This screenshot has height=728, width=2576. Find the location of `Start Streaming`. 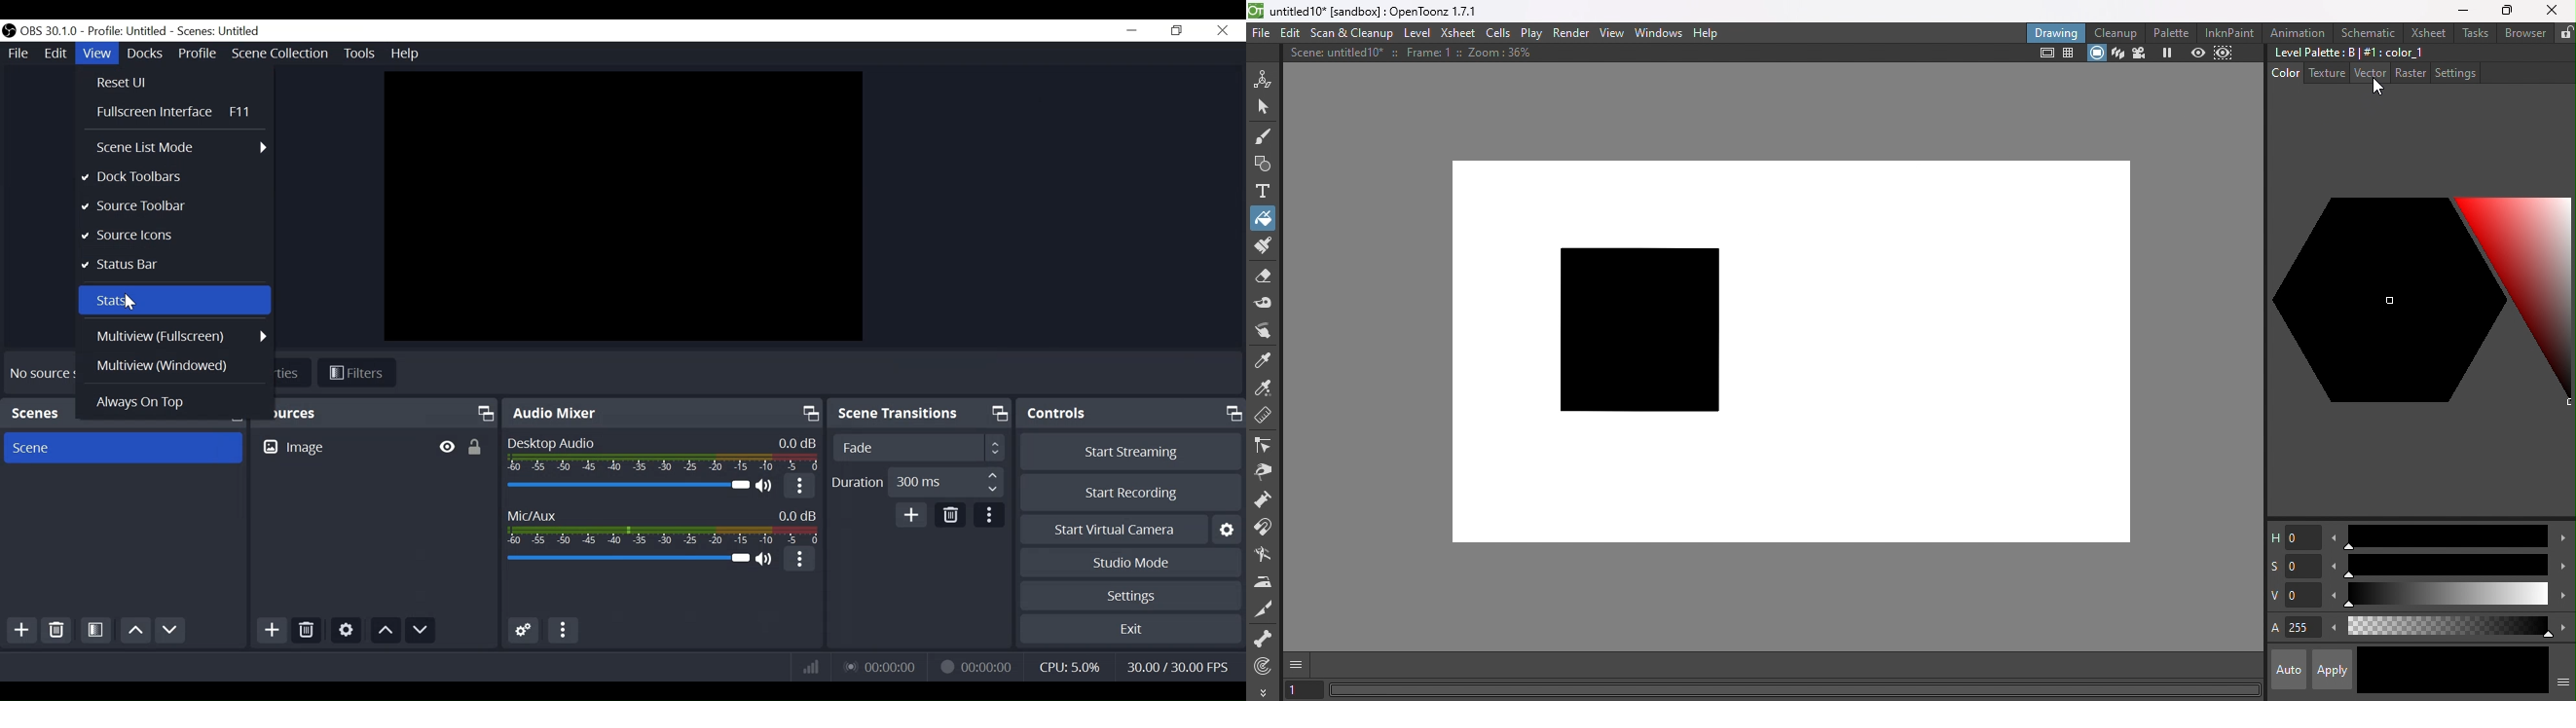

Start Streaming is located at coordinates (1131, 452).